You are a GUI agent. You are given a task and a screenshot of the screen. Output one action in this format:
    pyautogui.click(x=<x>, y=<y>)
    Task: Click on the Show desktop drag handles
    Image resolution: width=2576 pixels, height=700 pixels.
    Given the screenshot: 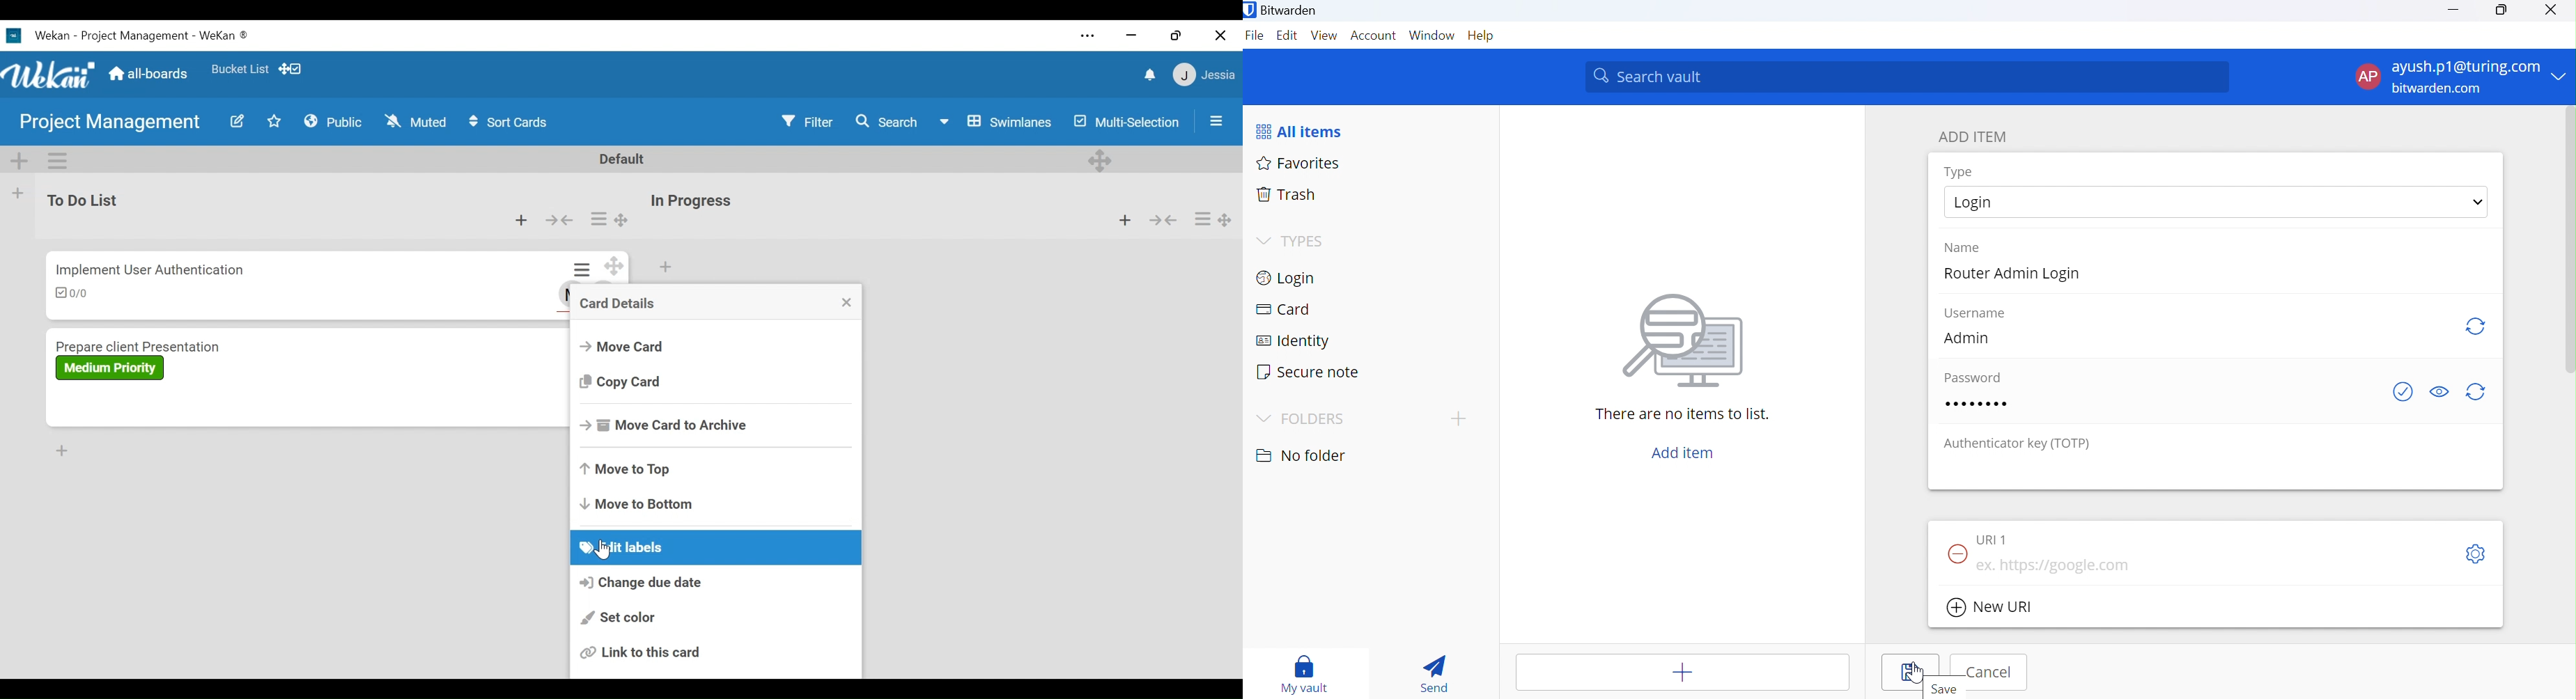 What is the action you would take?
    pyautogui.click(x=292, y=68)
    